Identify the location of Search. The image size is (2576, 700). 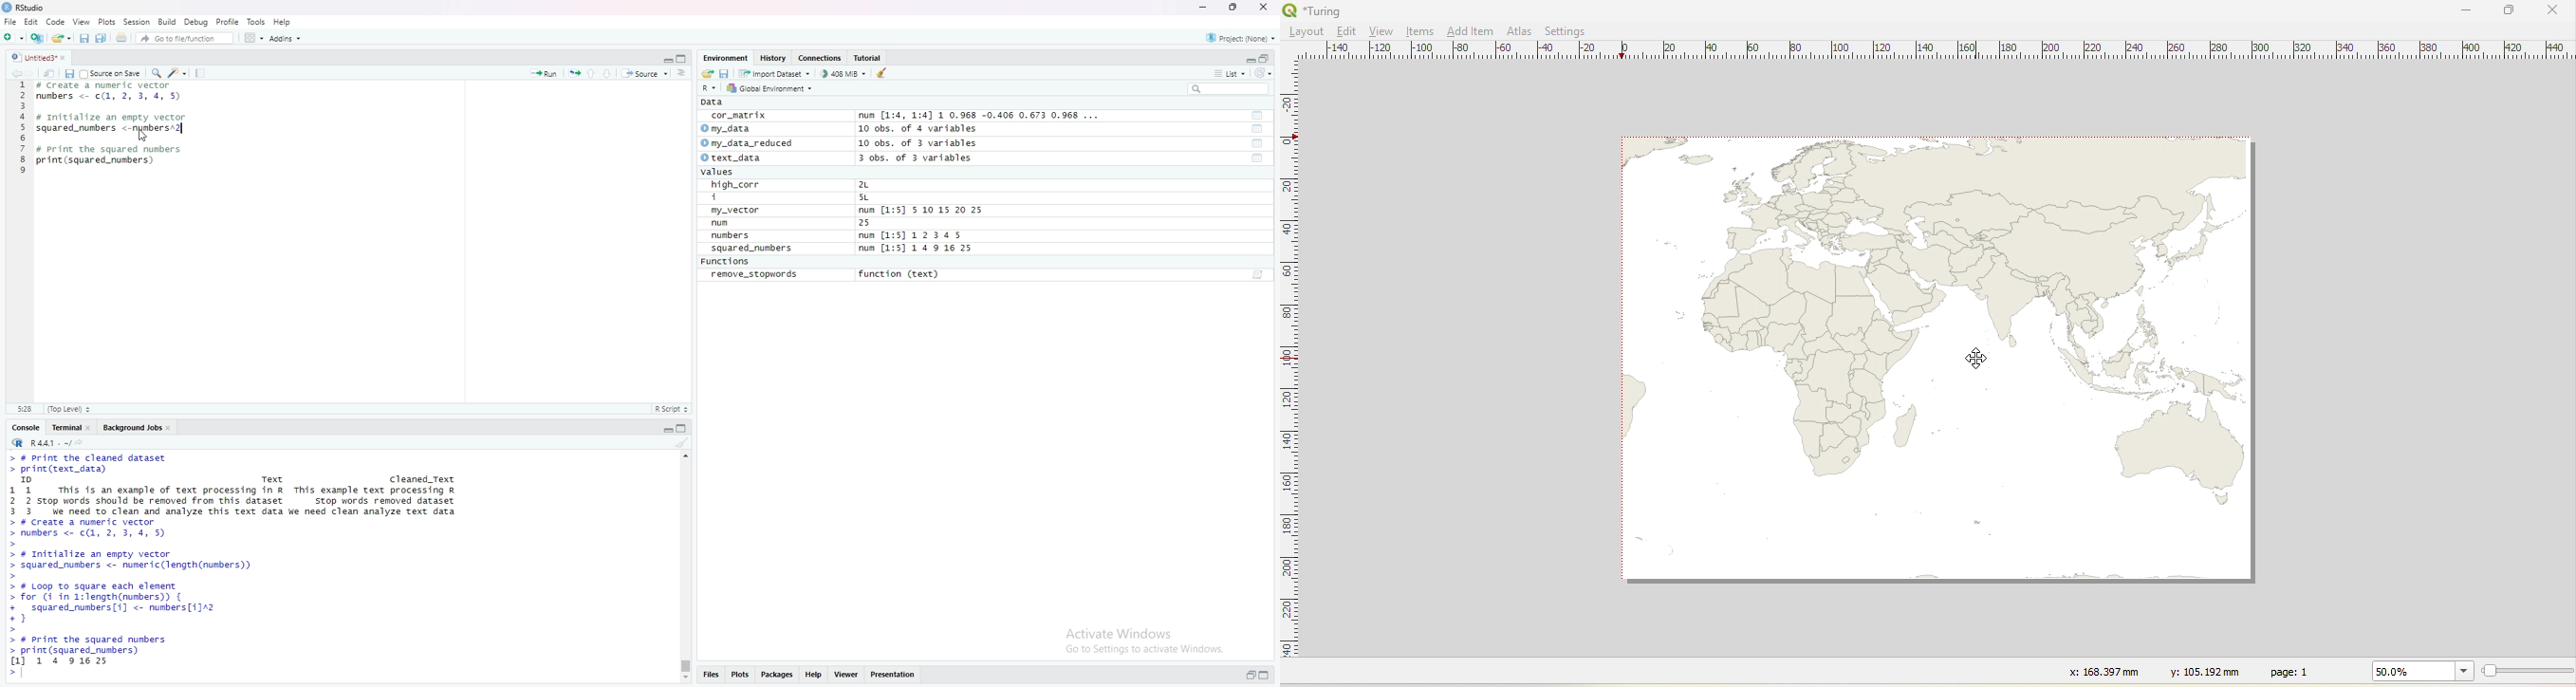
(1229, 89).